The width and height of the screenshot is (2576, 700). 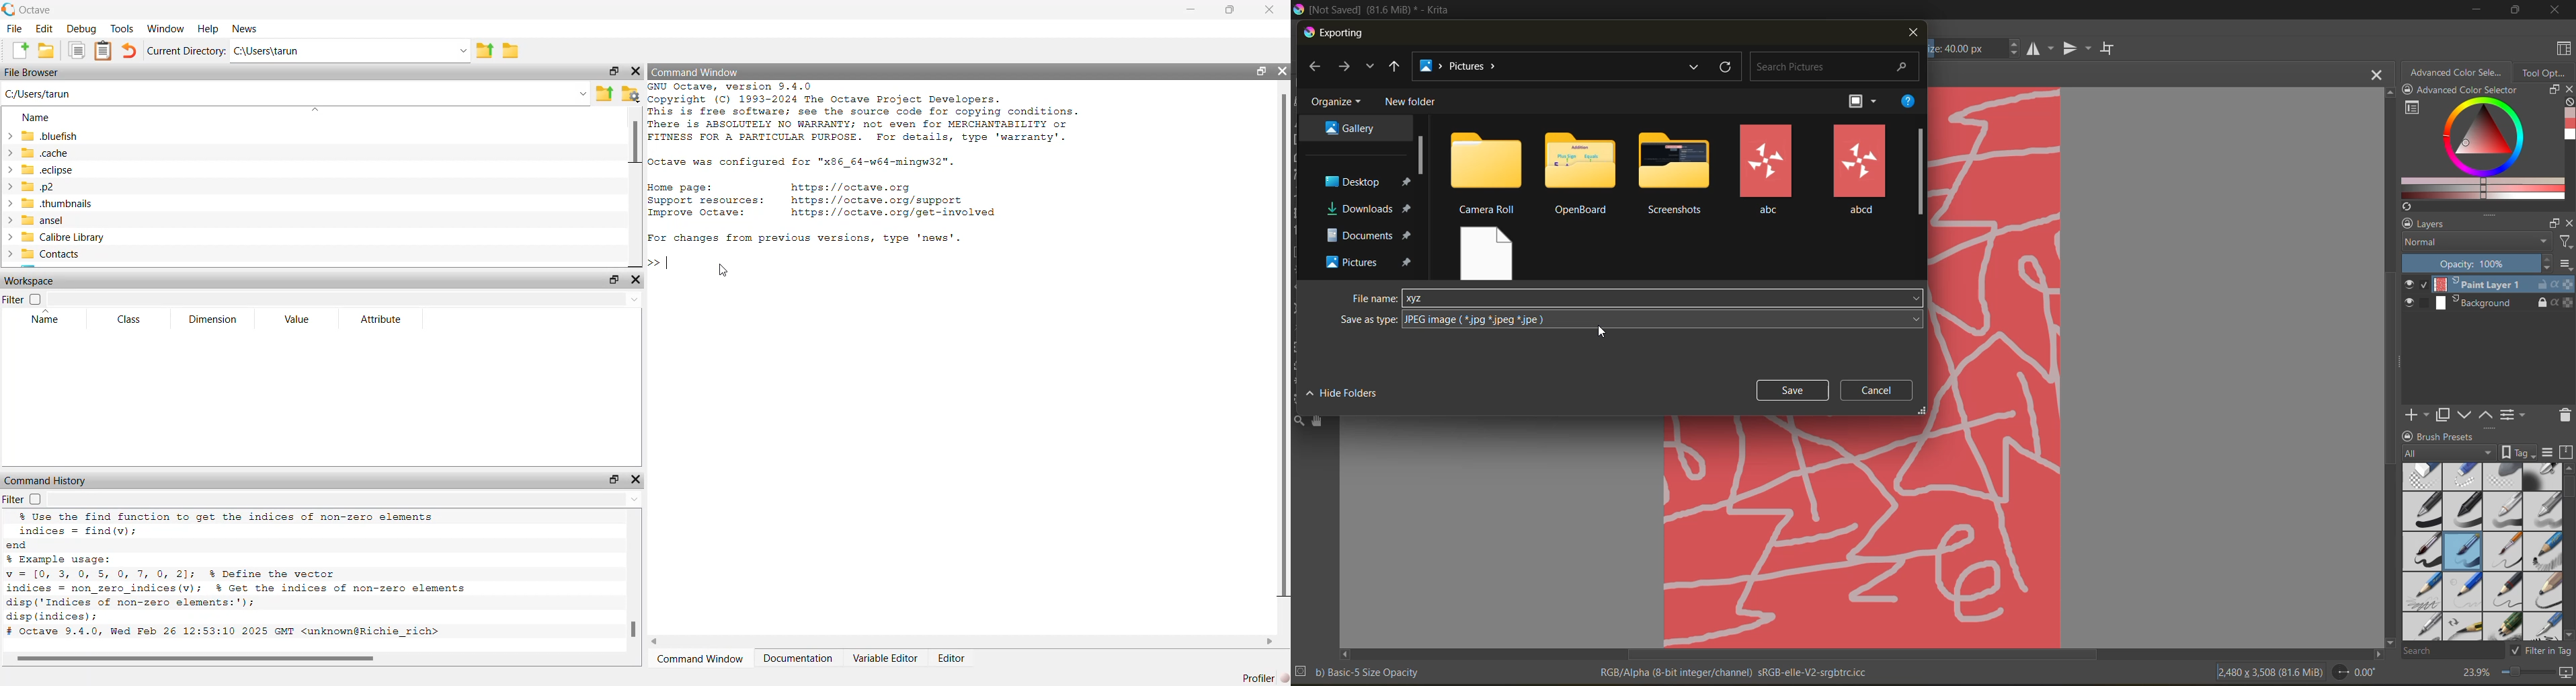 What do you see at coordinates (1995, 366) in the screenshot?
I see `Image` at bounding box center [1995, 366].